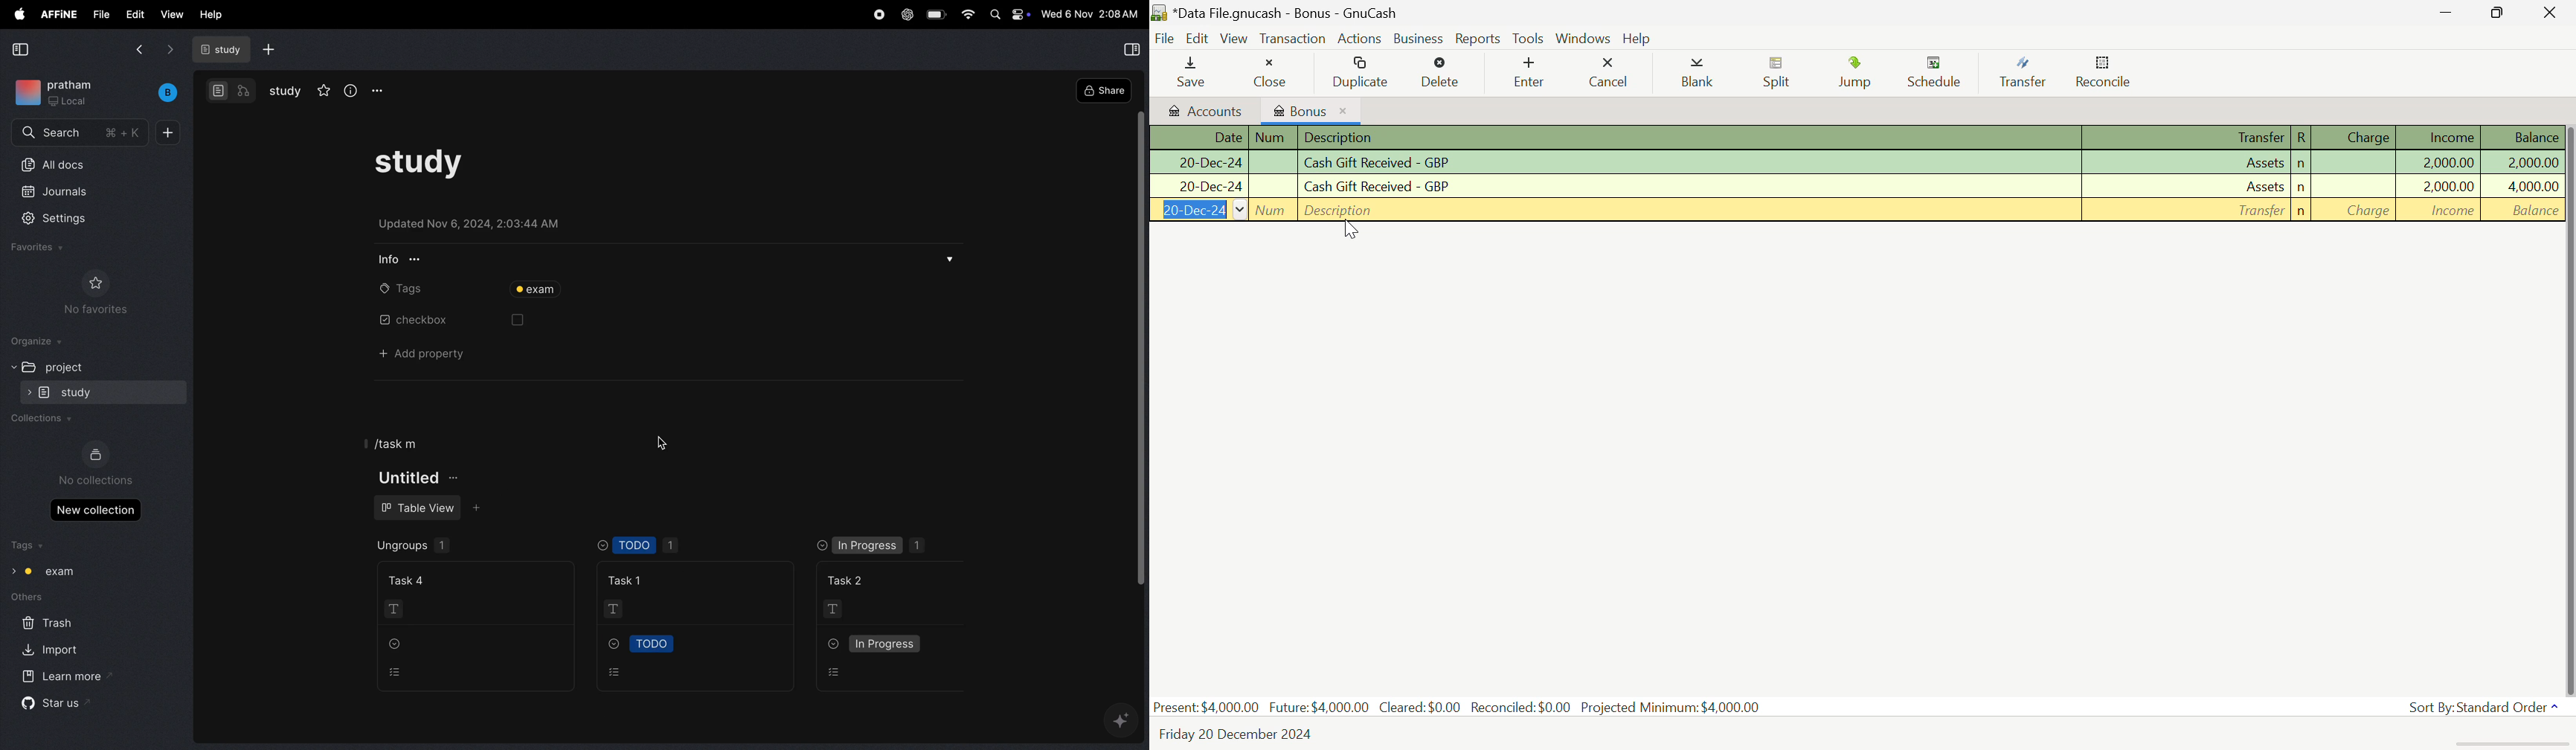 Image resolution: width=2576 pixels, height=756 pixels. What do you see at coordinates (44, 624) in the screenshot?
I see `trash` at bounding box center [44, 624].